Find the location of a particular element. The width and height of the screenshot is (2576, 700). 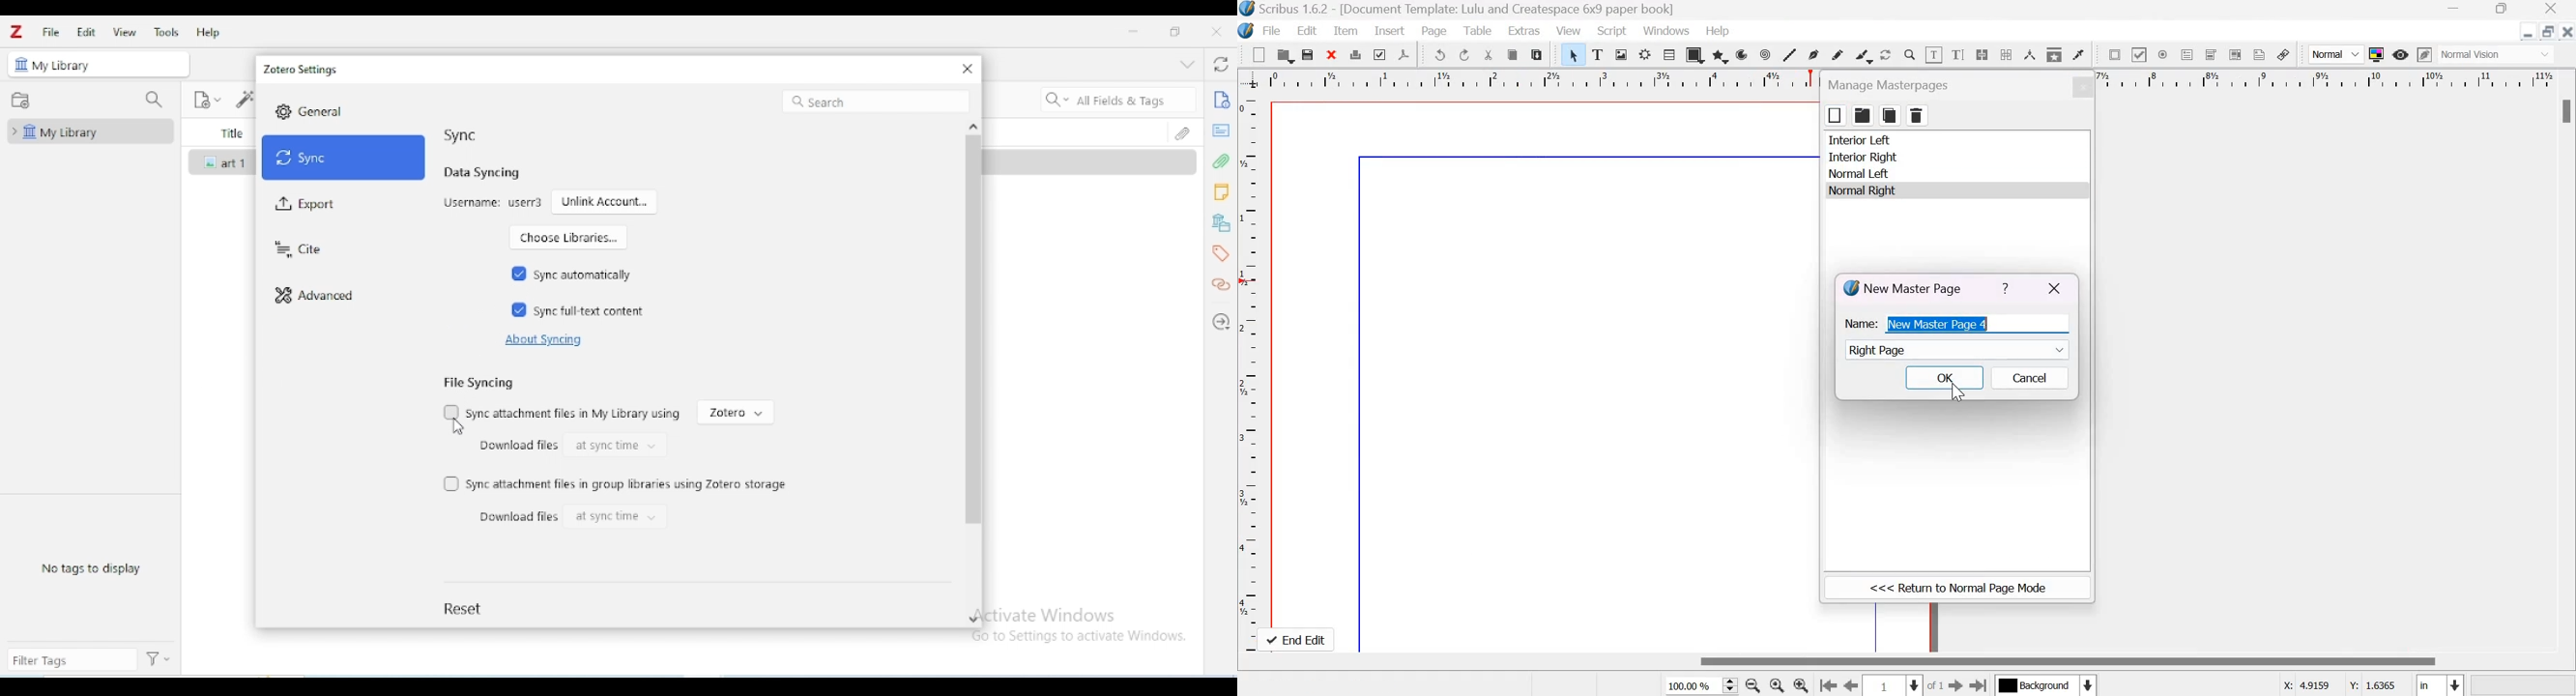

delete is located at coordinates (1917, 115).